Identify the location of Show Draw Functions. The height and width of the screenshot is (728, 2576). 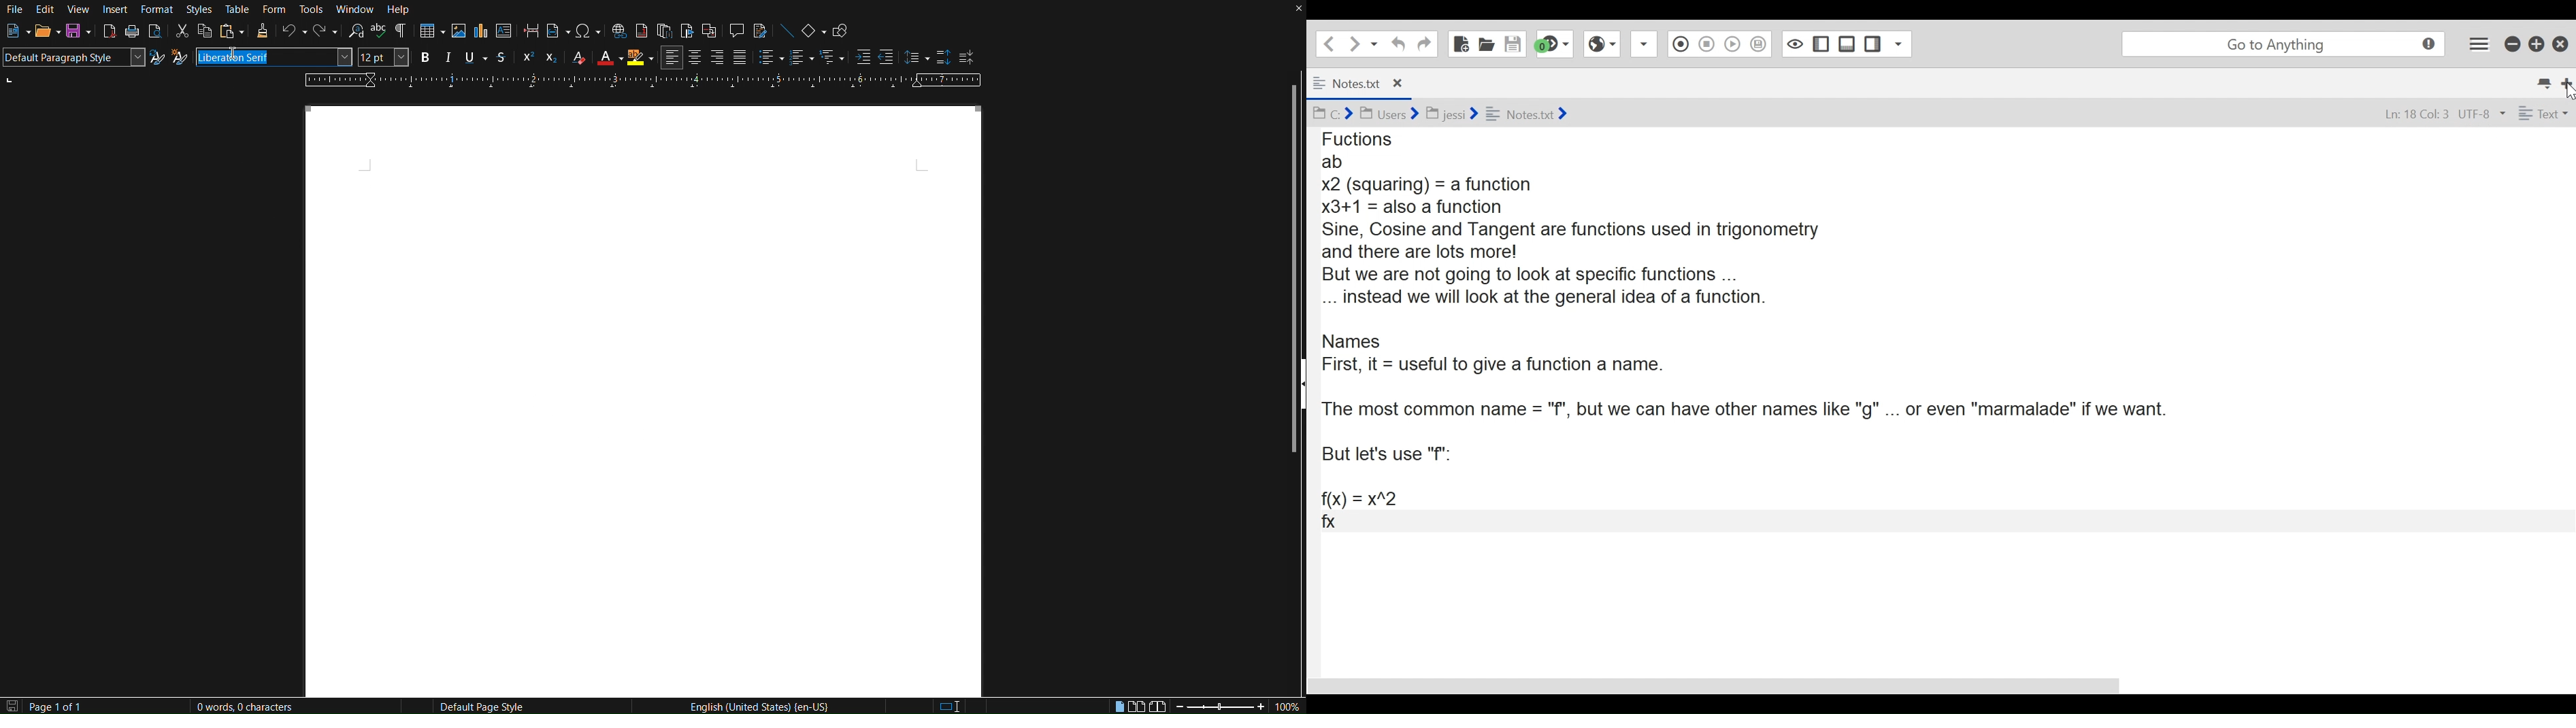
(840, 33).